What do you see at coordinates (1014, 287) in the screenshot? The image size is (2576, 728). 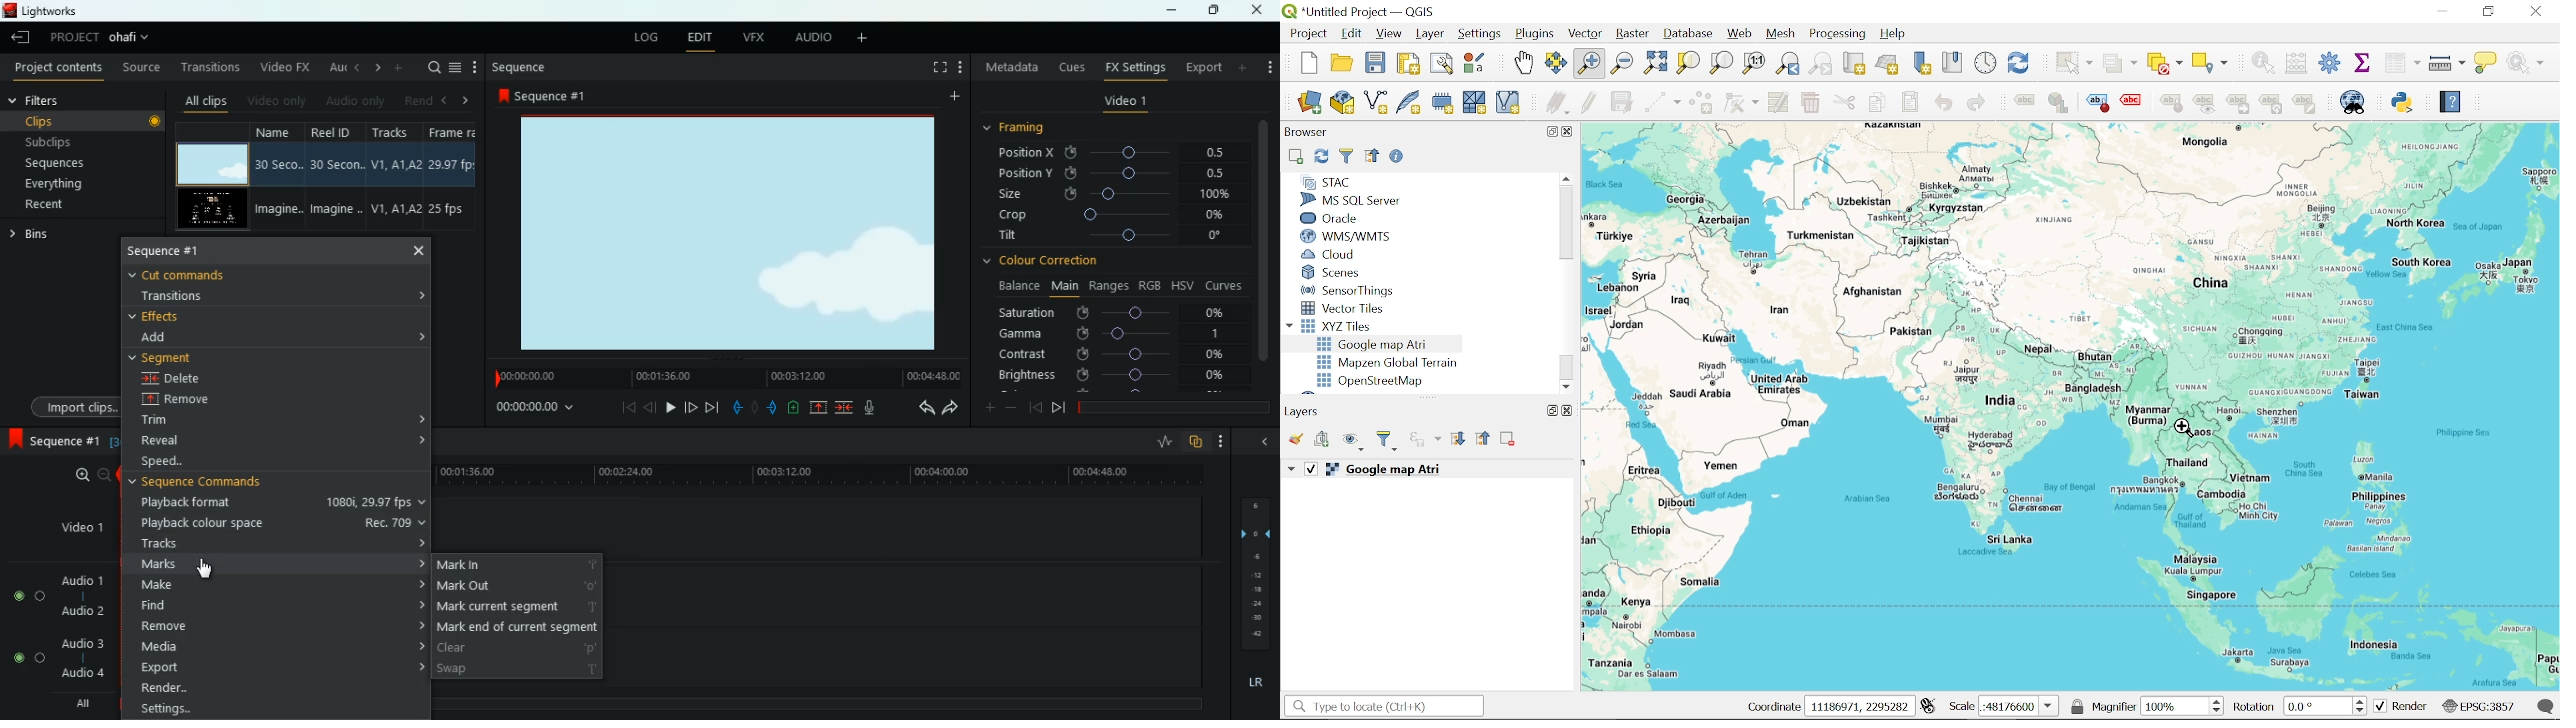 I see `balance` at bounding box center [1014, 287].